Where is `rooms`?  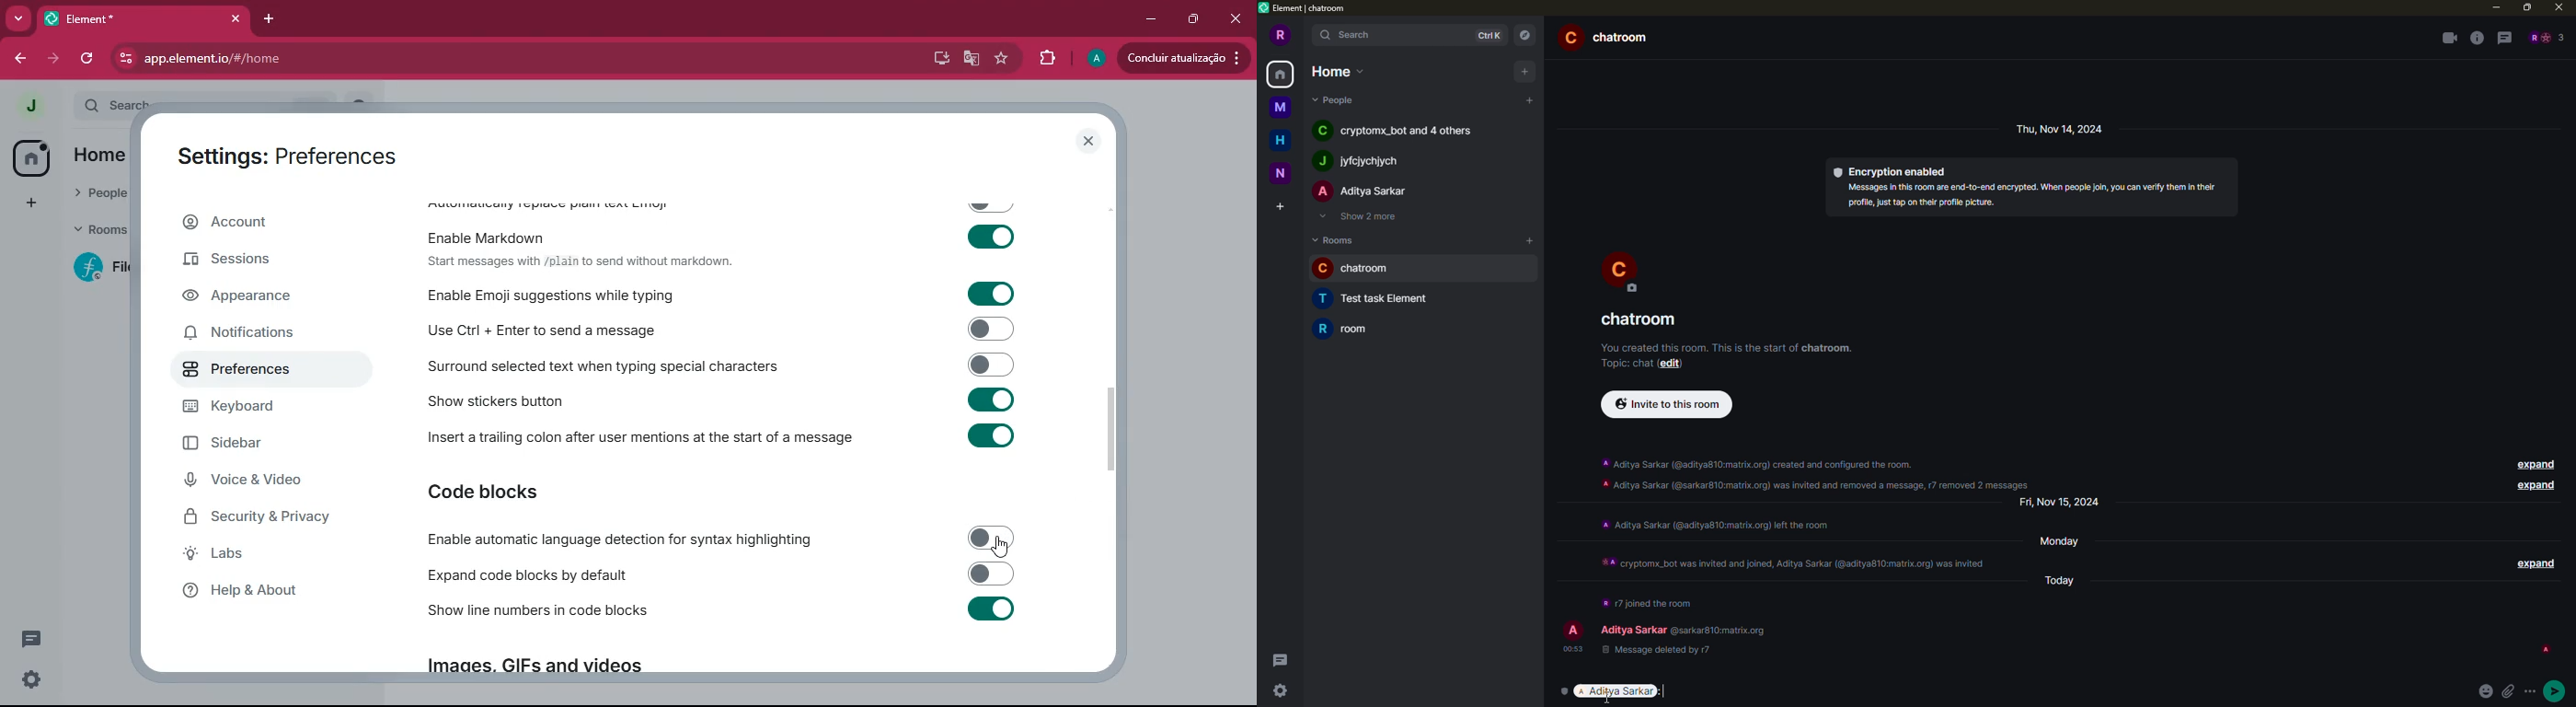 rooms is located at coordinates (1336, 239).